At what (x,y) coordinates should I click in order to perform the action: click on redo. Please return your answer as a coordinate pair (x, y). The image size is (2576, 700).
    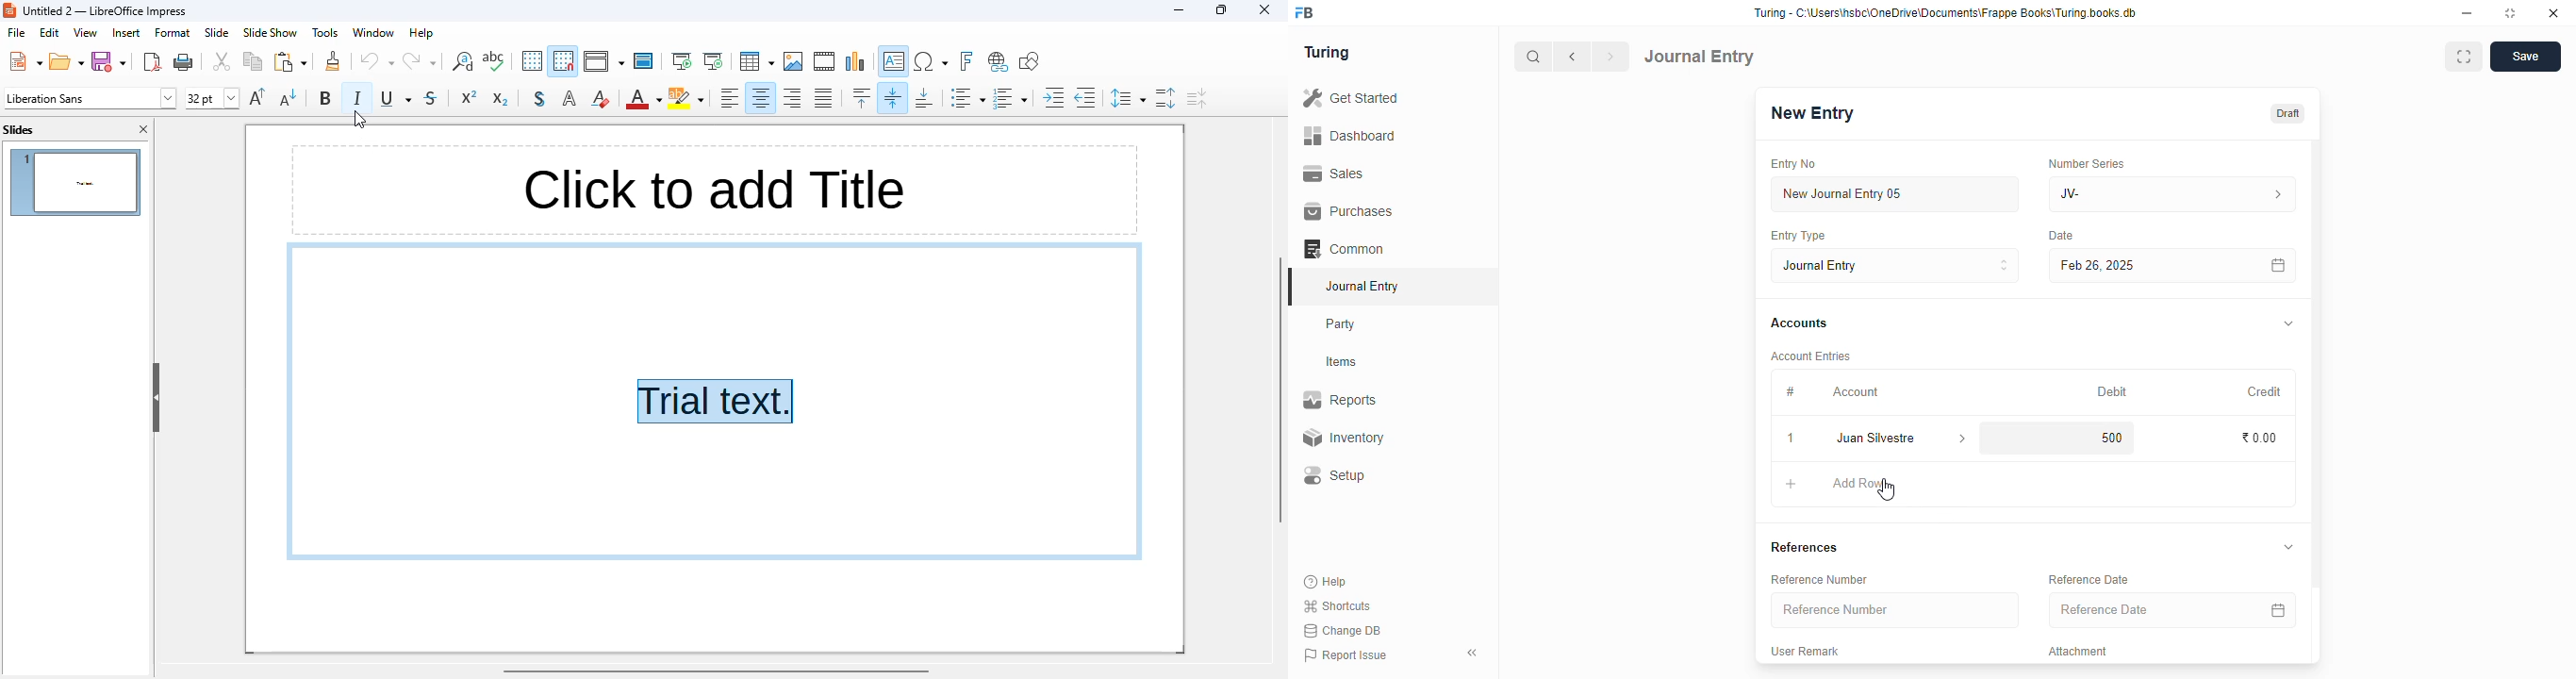
    Looking at the image, I should click on (420, 61).